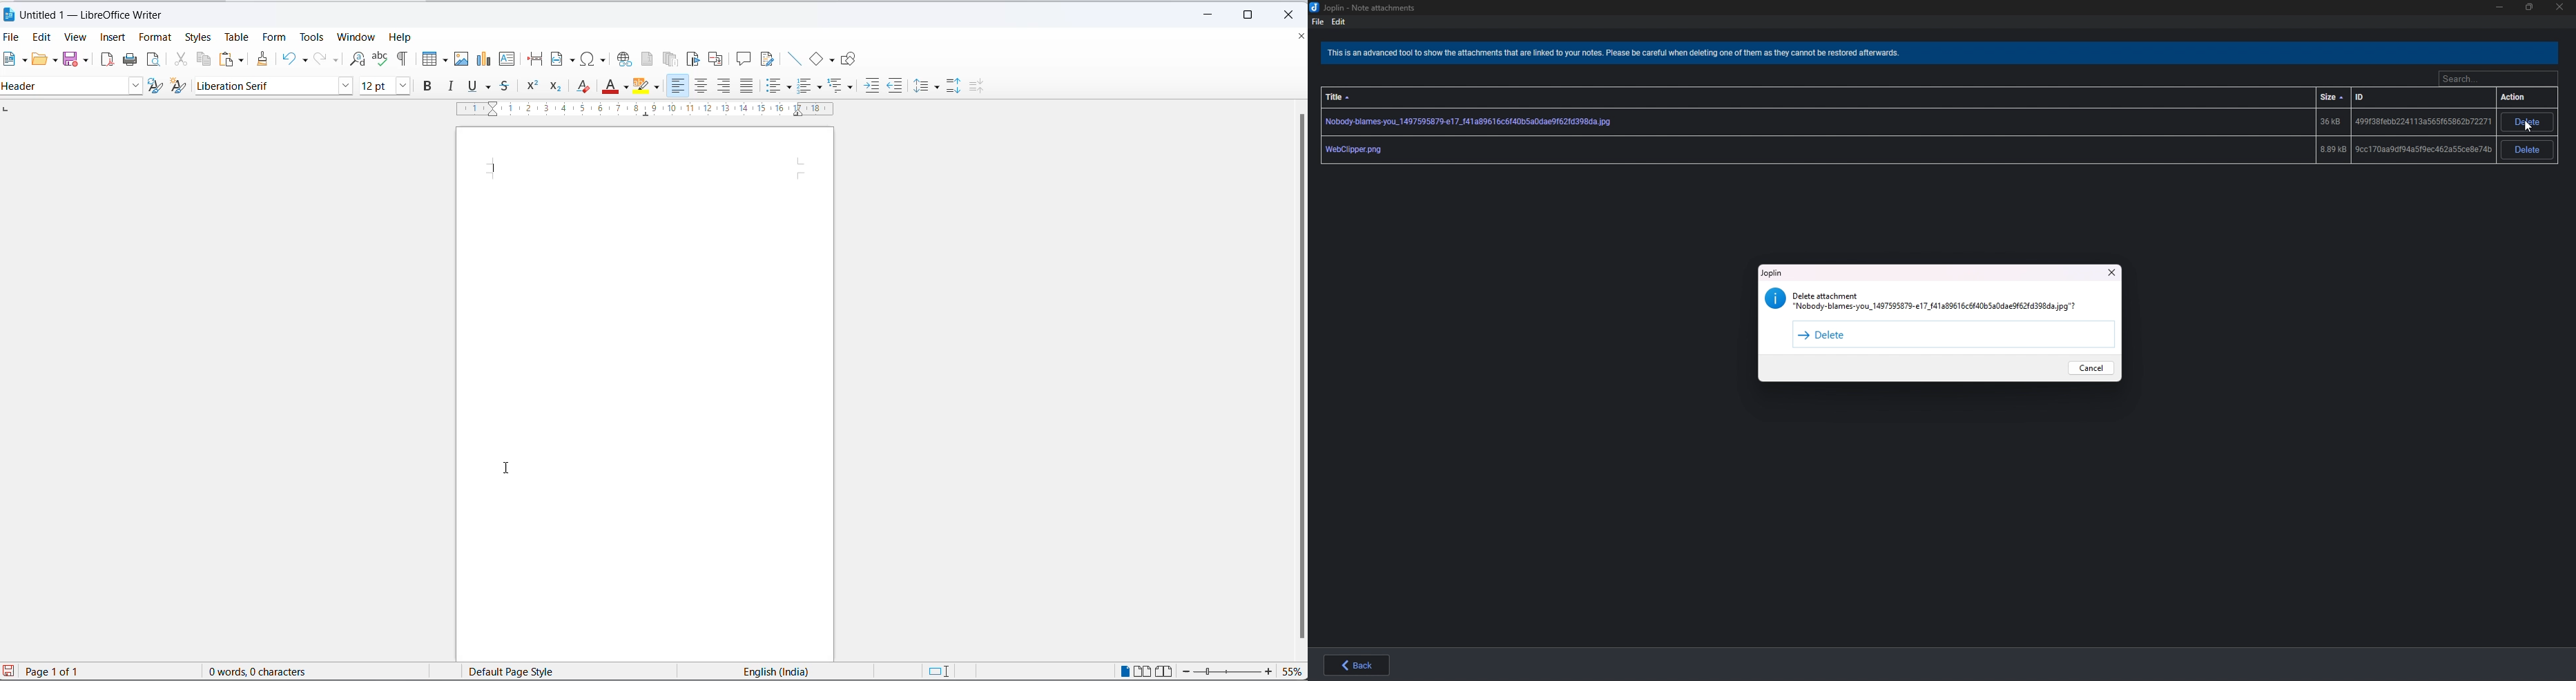 The width and height of the screenshot is (2576, 700). What do you see at coordinates (832, 61) in the screenshot?
I see `basic shapes` at bounding box center [832, 61].